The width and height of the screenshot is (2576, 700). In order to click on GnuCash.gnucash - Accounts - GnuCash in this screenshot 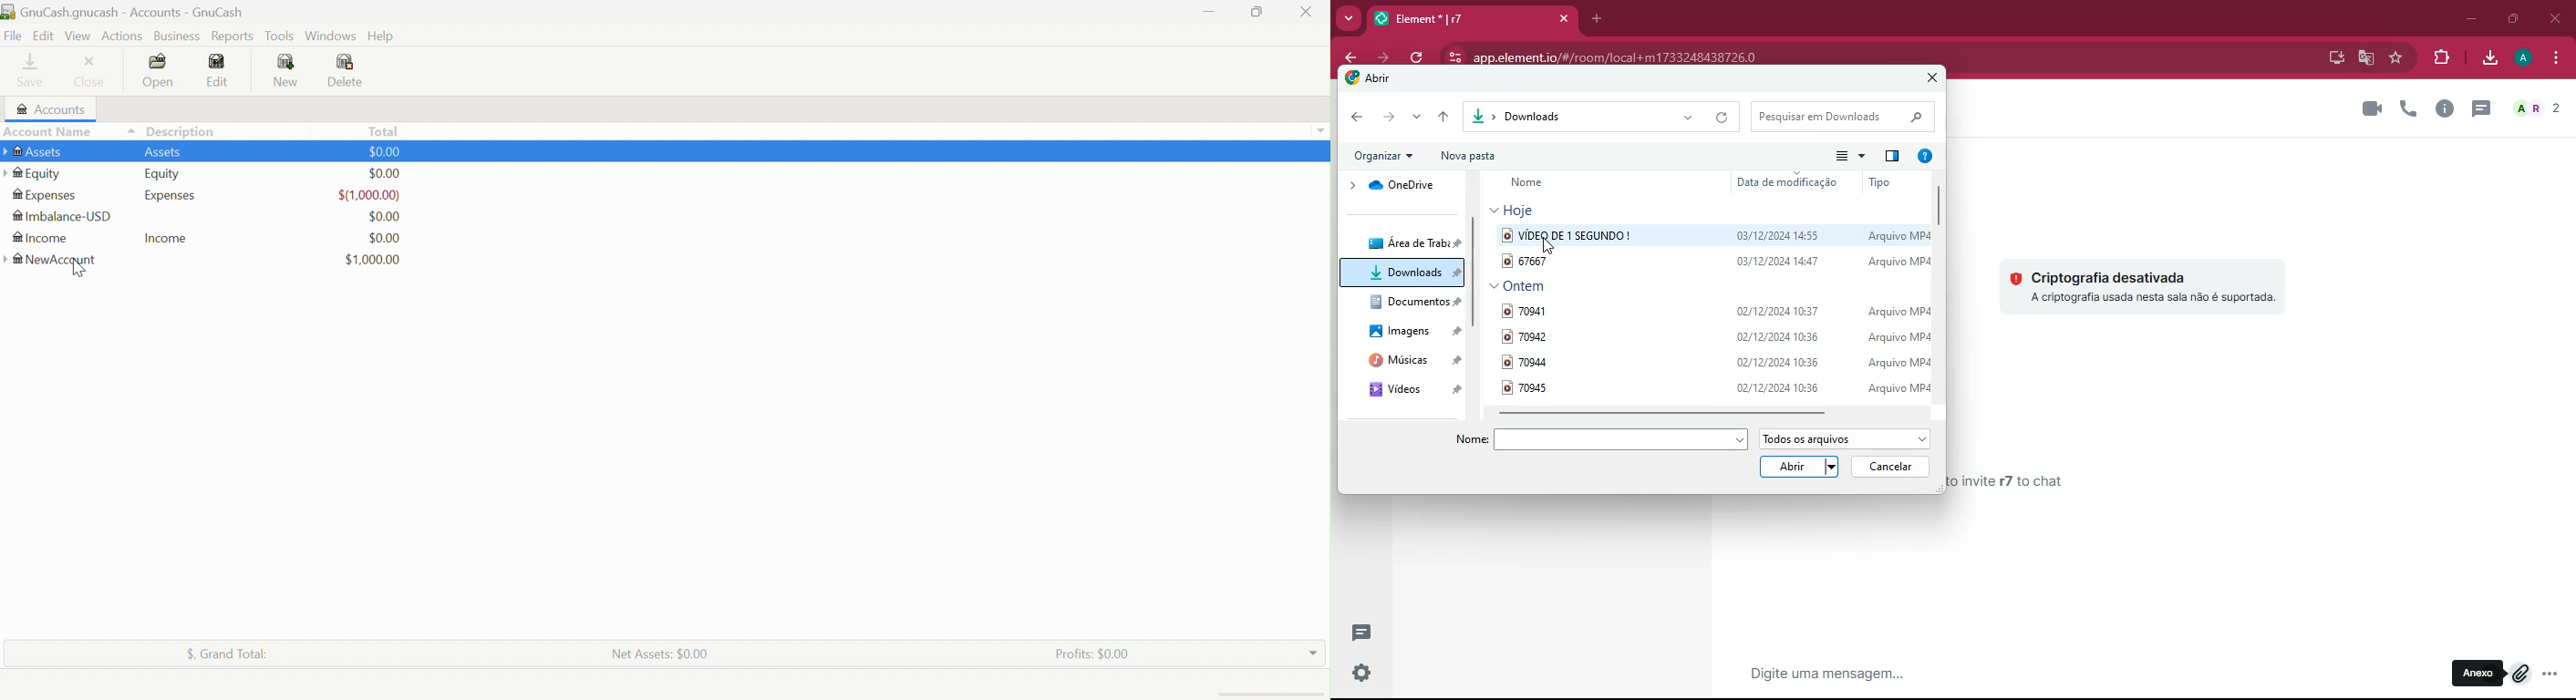, I will do `click(125, 10)`.